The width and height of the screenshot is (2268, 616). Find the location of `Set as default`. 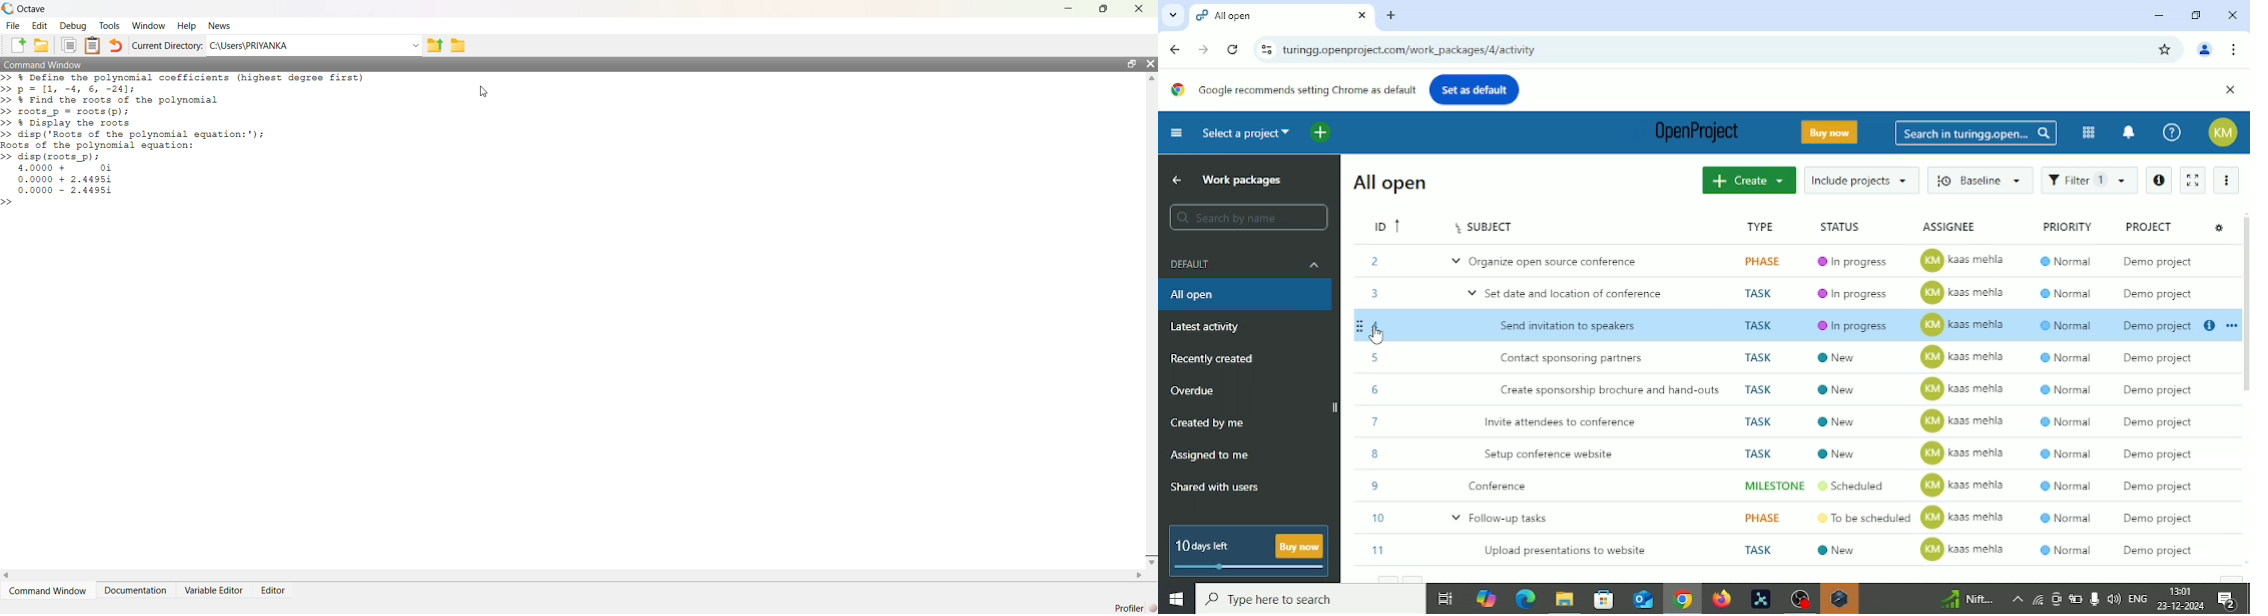

Set as default is located at coordinates (1474, 89).